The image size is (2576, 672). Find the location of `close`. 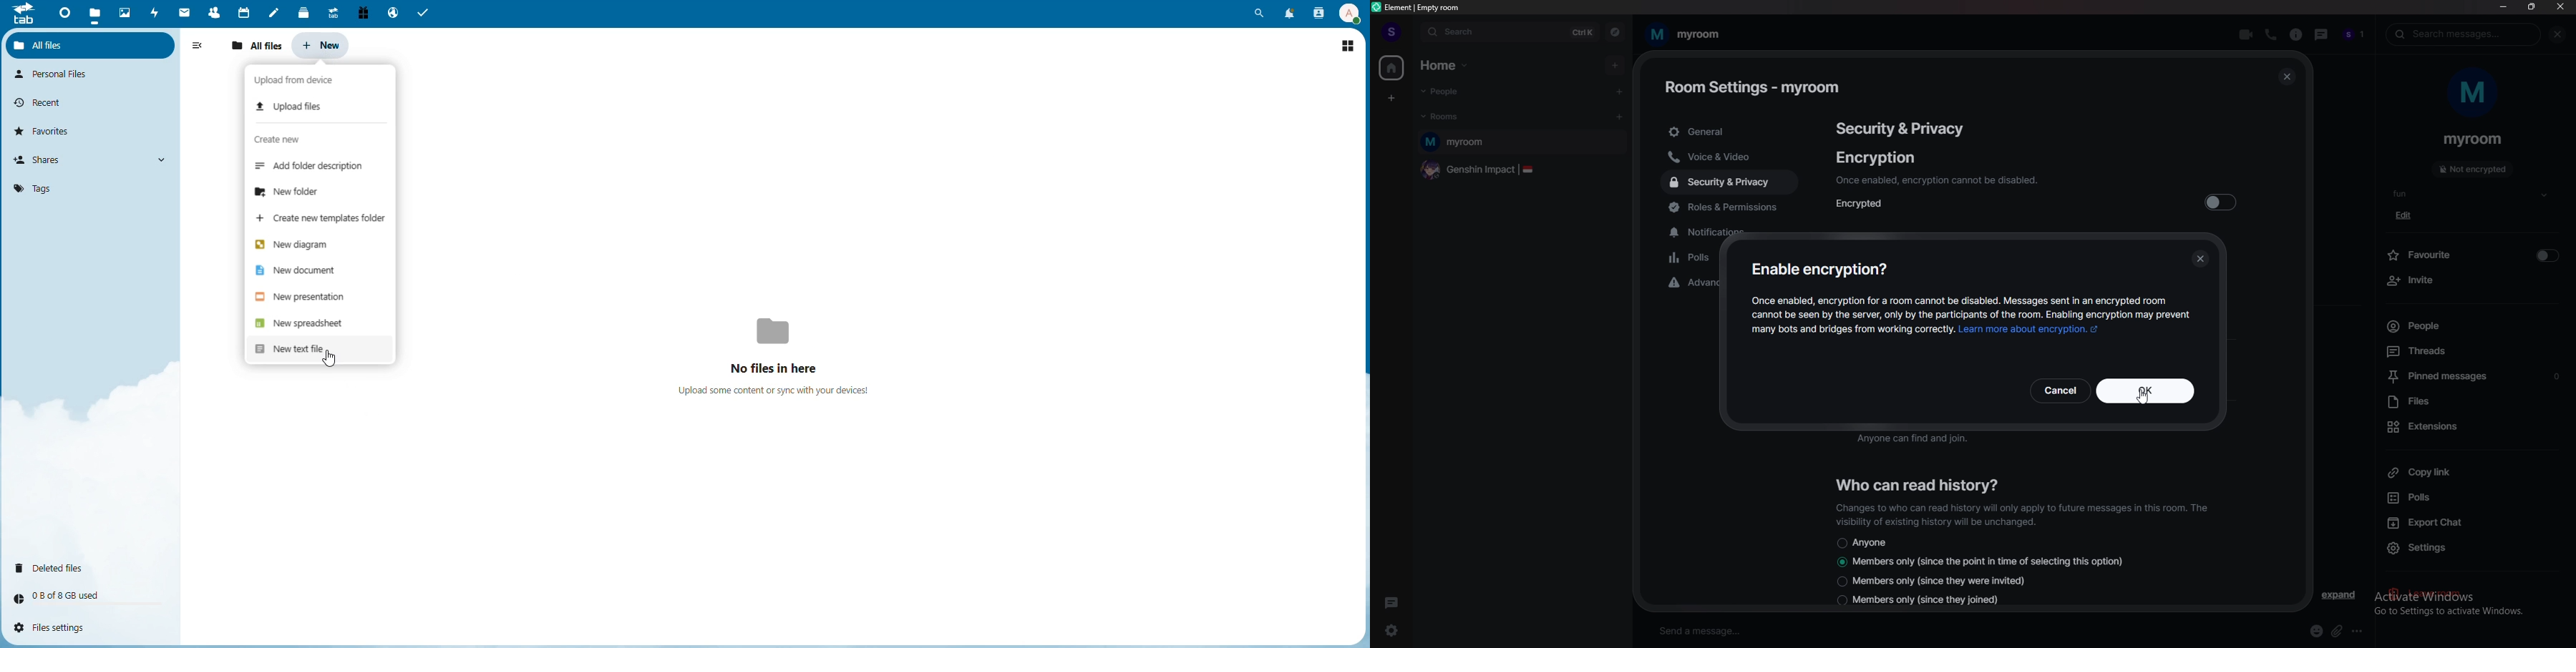

close is located at coordinates (2561, 8).